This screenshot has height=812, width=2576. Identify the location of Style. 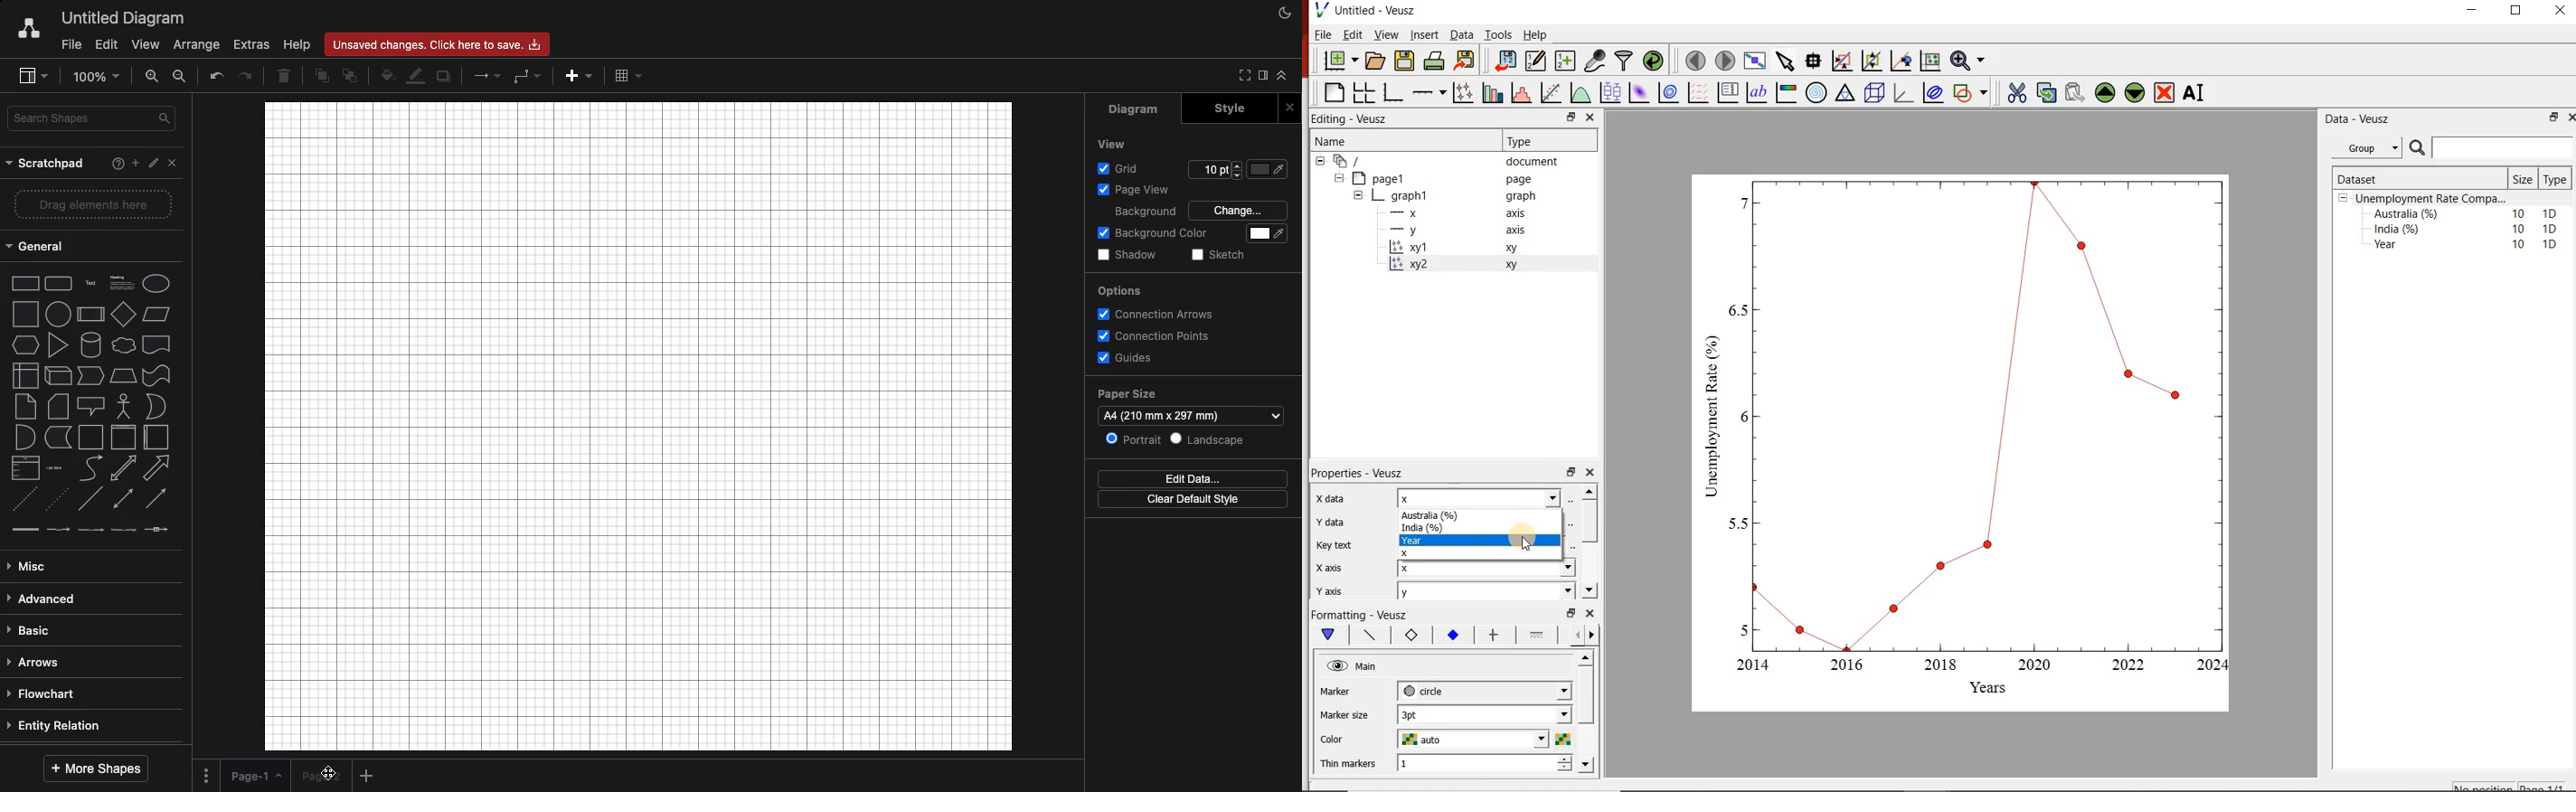
(1224, 109).